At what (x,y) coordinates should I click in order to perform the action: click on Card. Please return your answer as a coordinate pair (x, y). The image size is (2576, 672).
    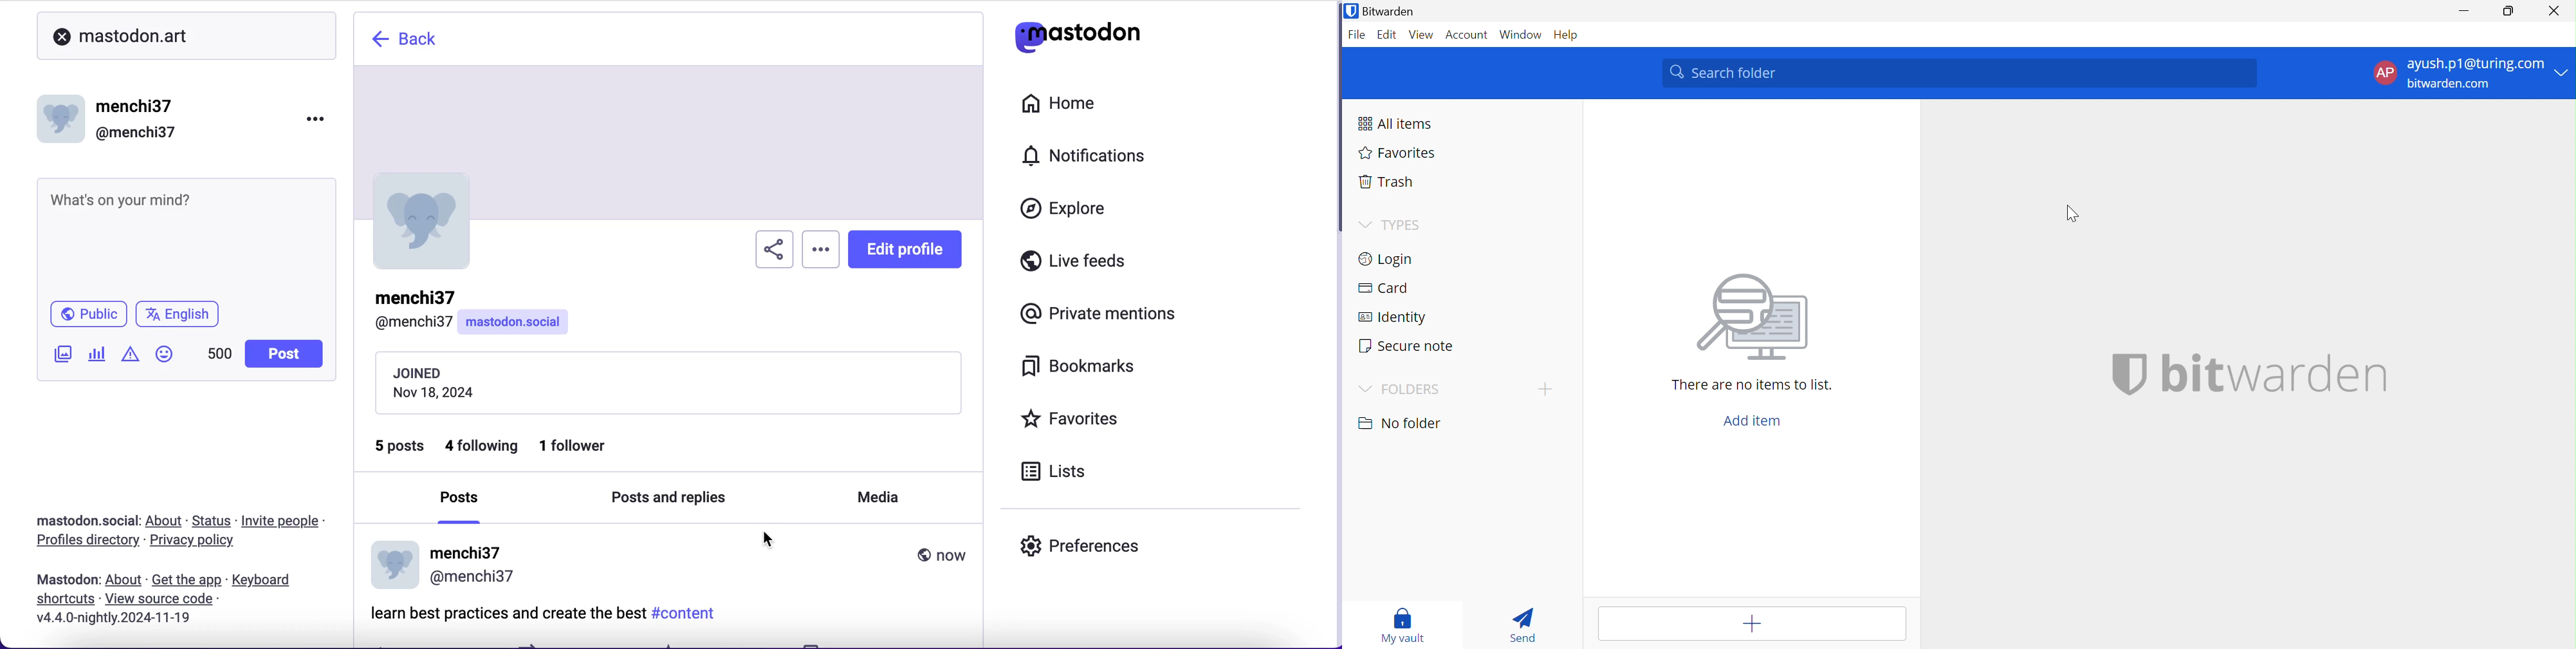
    Looking at the image, I should click on (1383, 289).